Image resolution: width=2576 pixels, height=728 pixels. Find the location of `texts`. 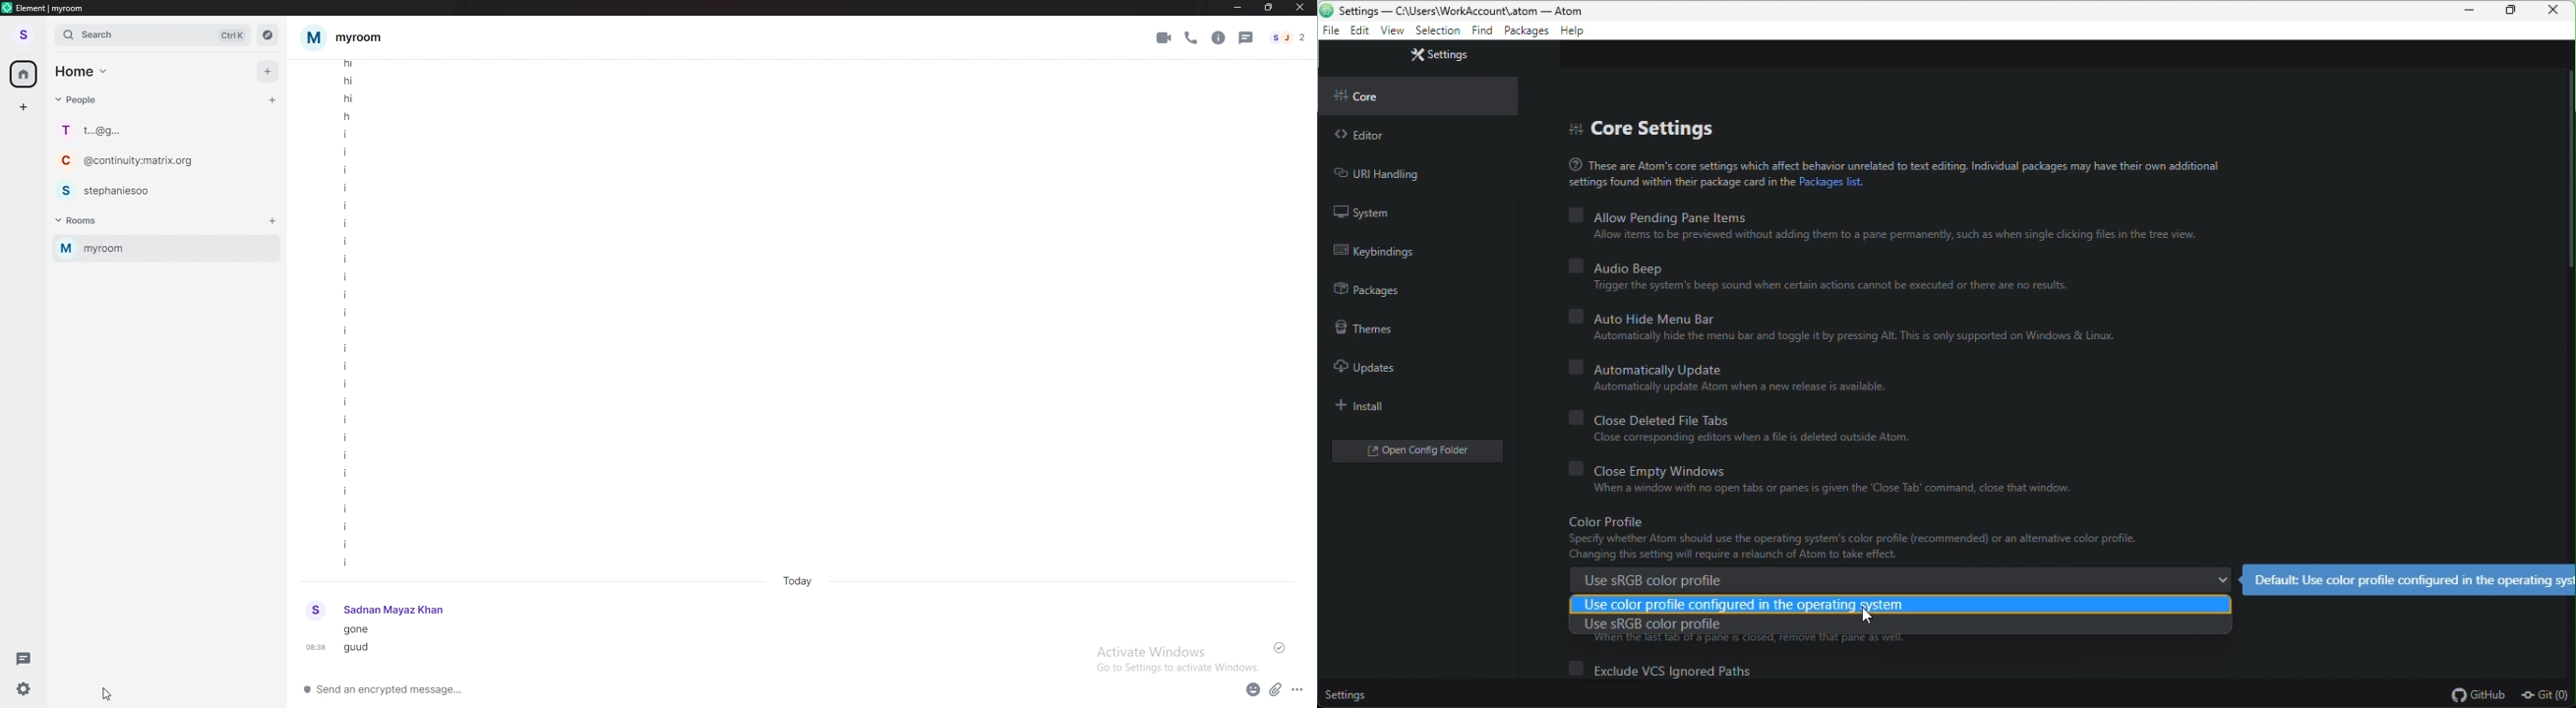

texts is located at coordinates (362, 641).